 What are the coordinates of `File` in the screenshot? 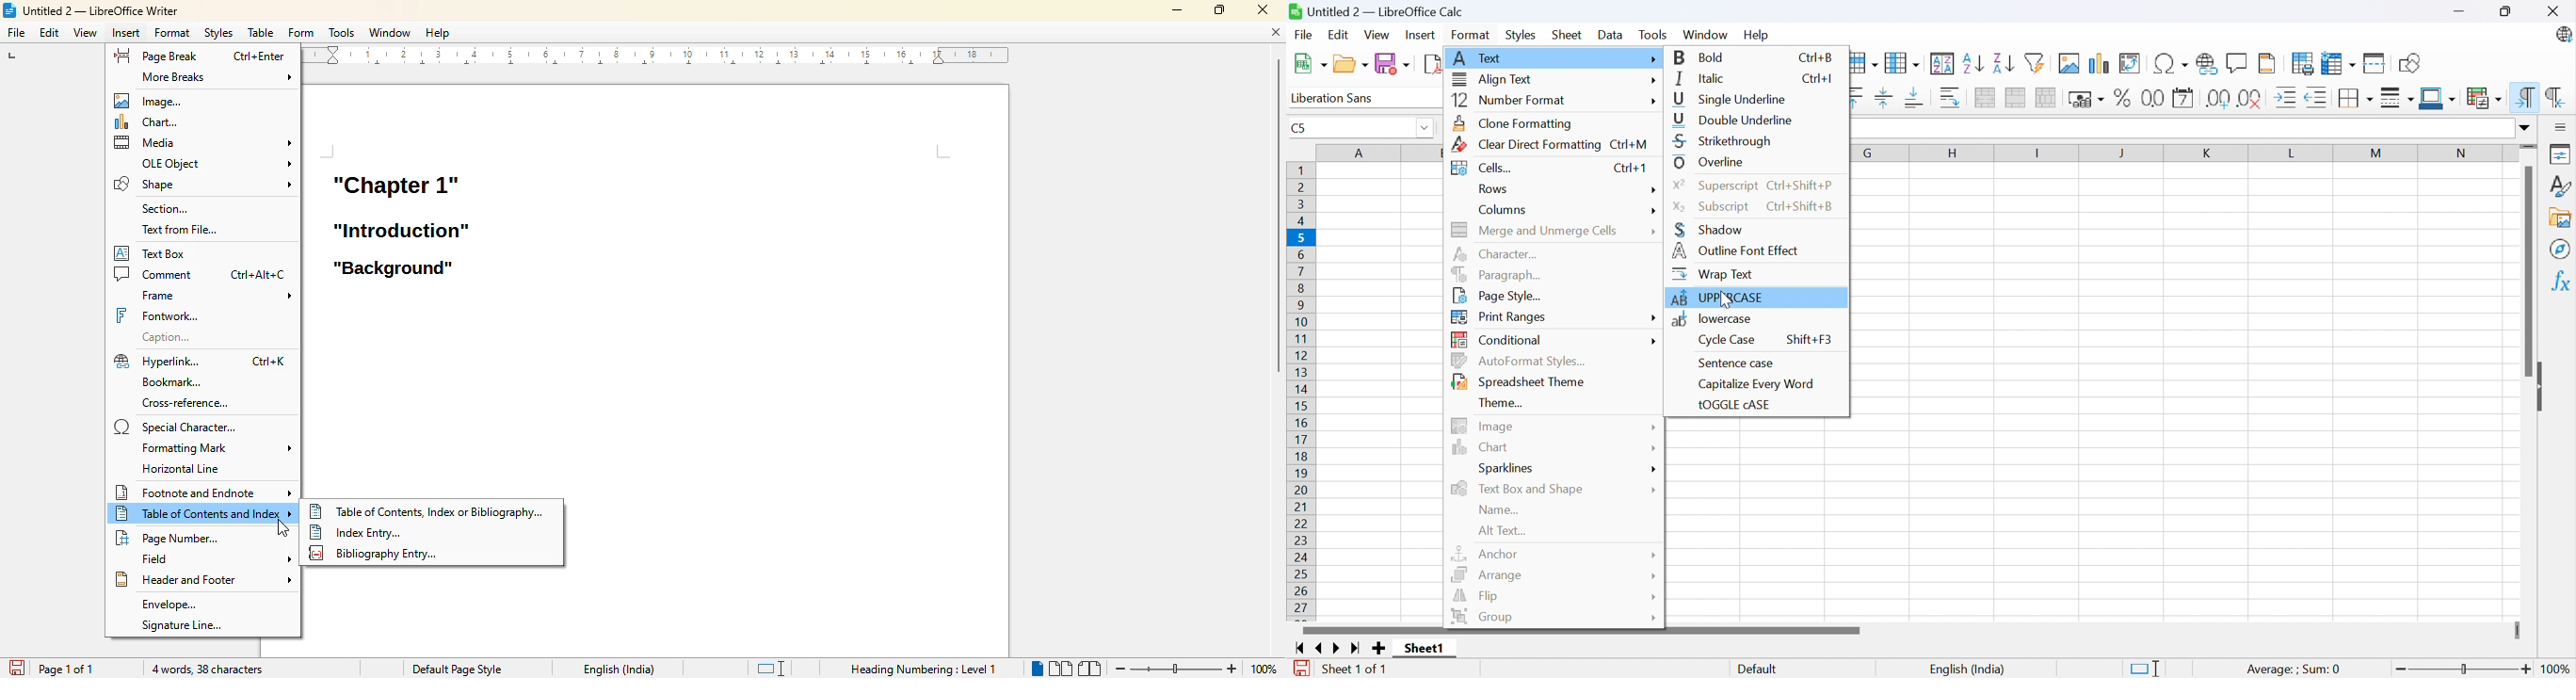 It's located at (1304, 34).